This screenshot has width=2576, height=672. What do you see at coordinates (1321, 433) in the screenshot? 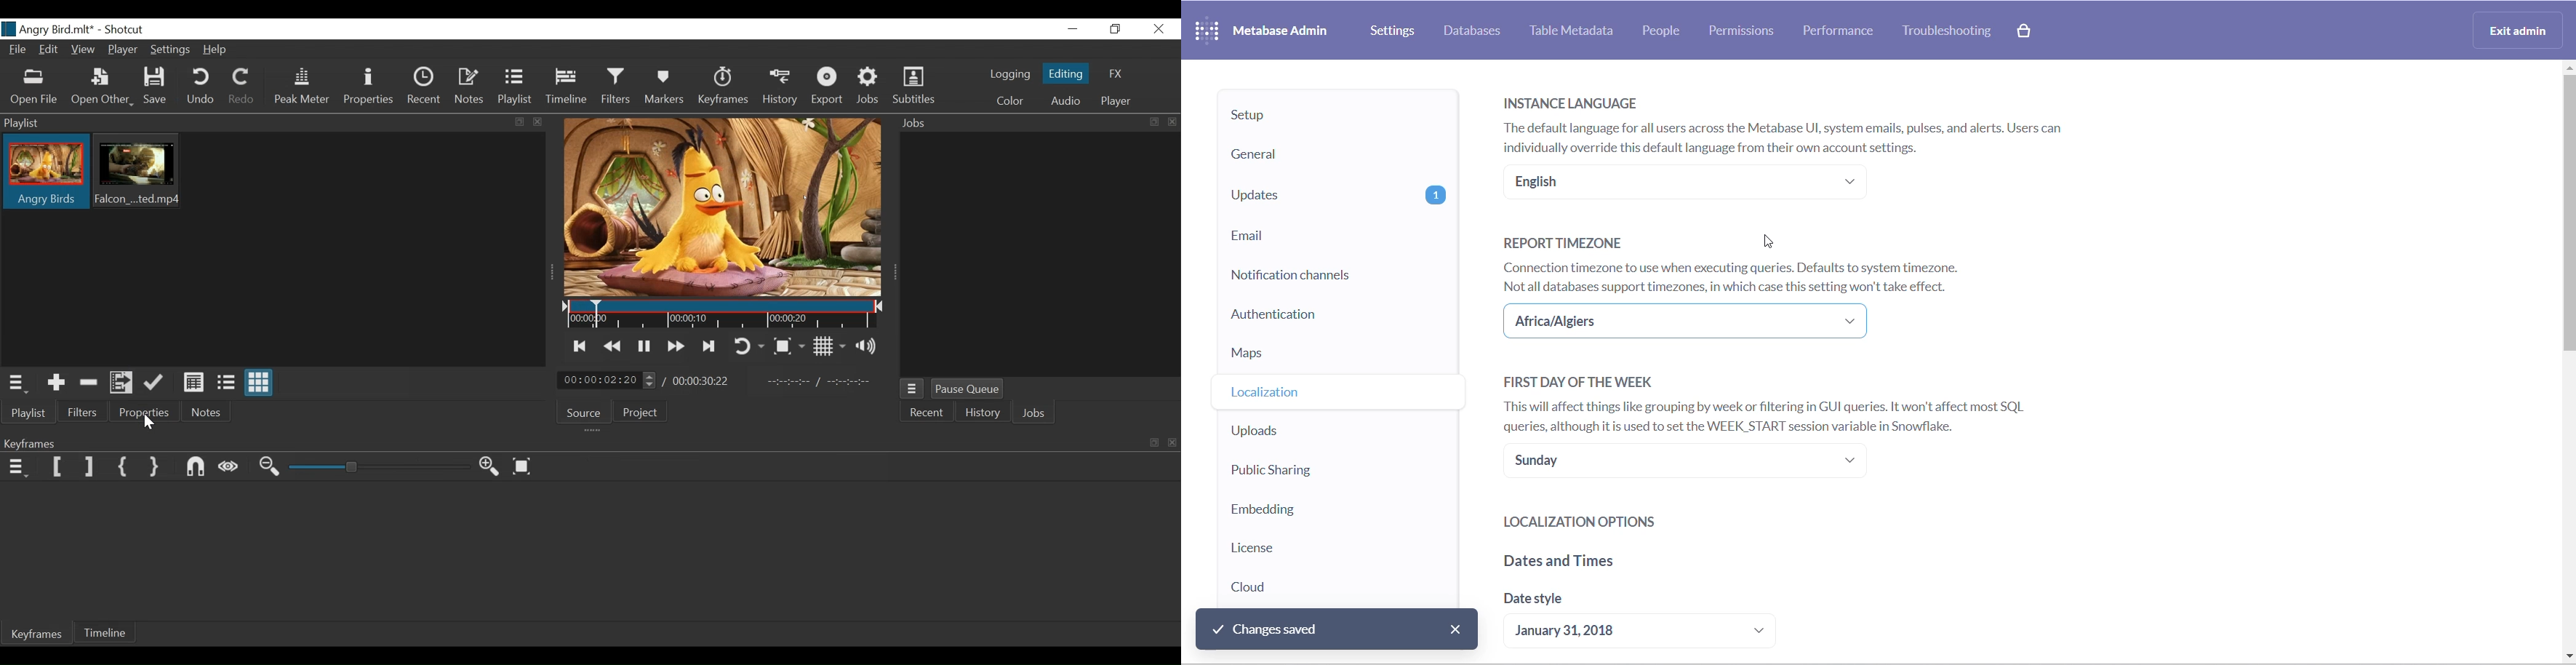
I see `UPLOADS` at bounding box center [1321, 433].